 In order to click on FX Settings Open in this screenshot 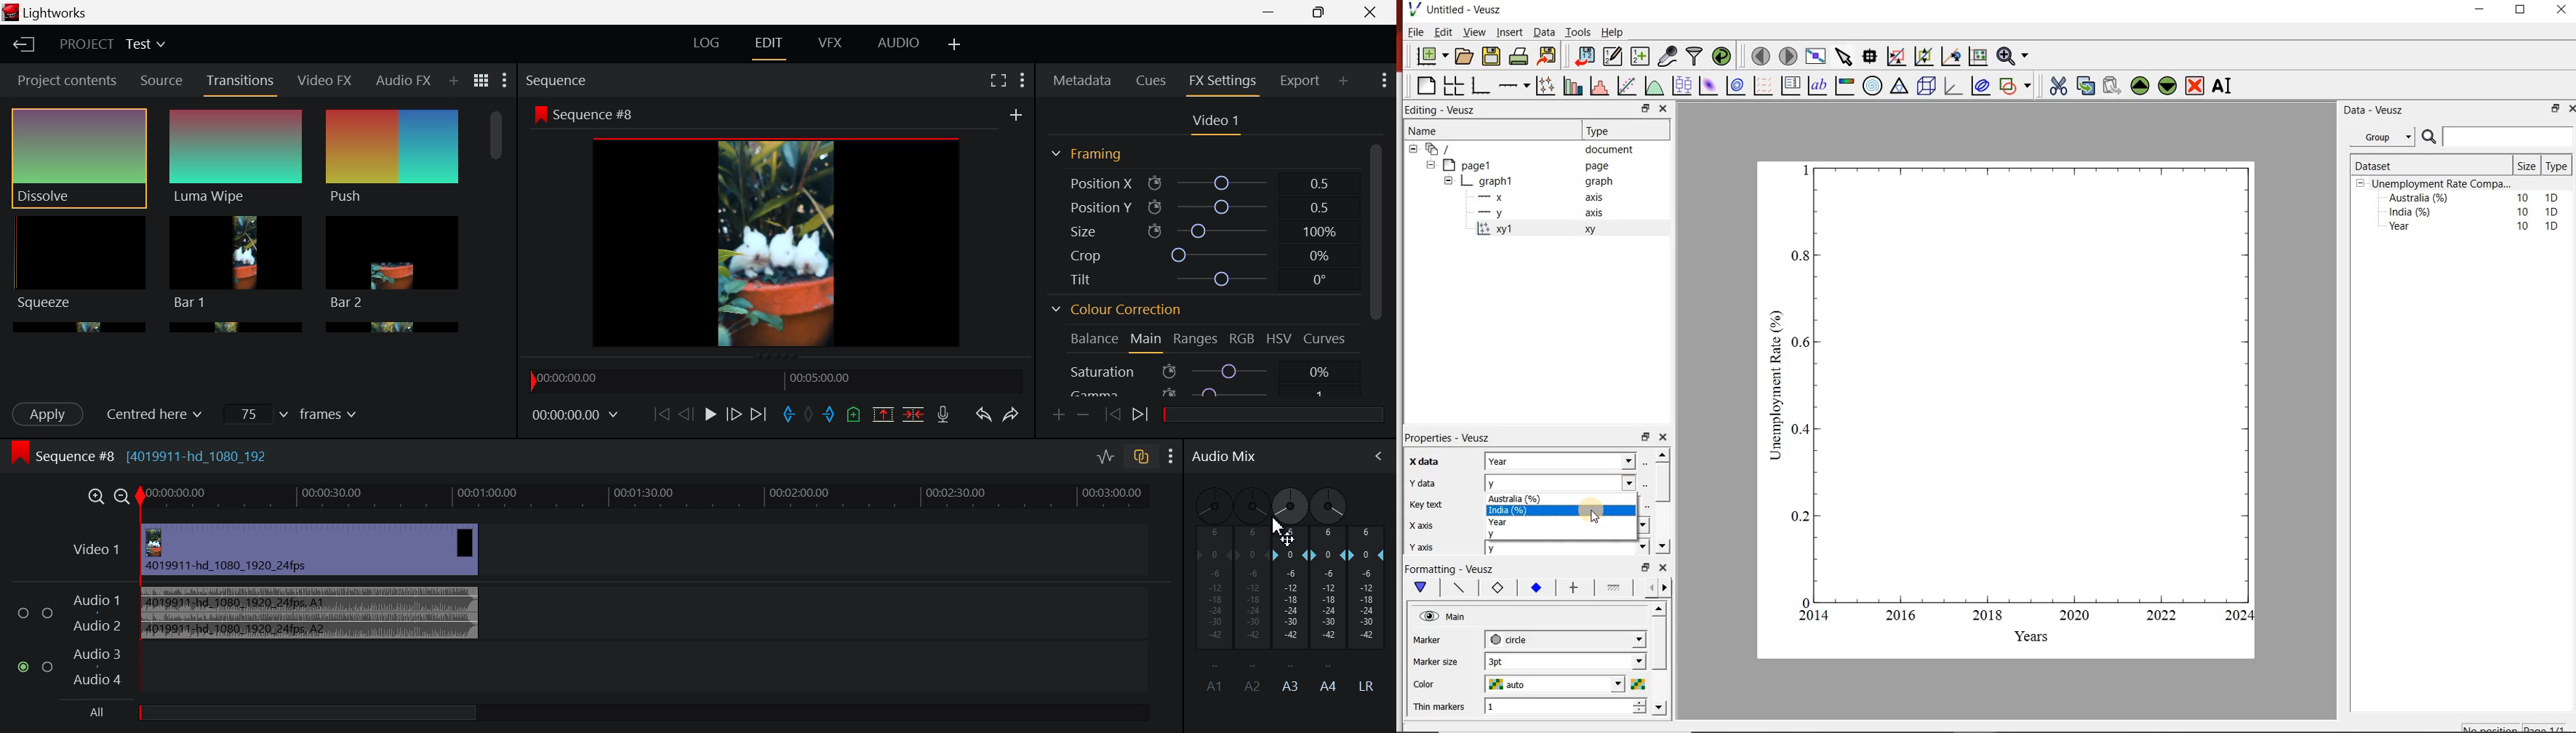, I will do `click(1225, 83)`.